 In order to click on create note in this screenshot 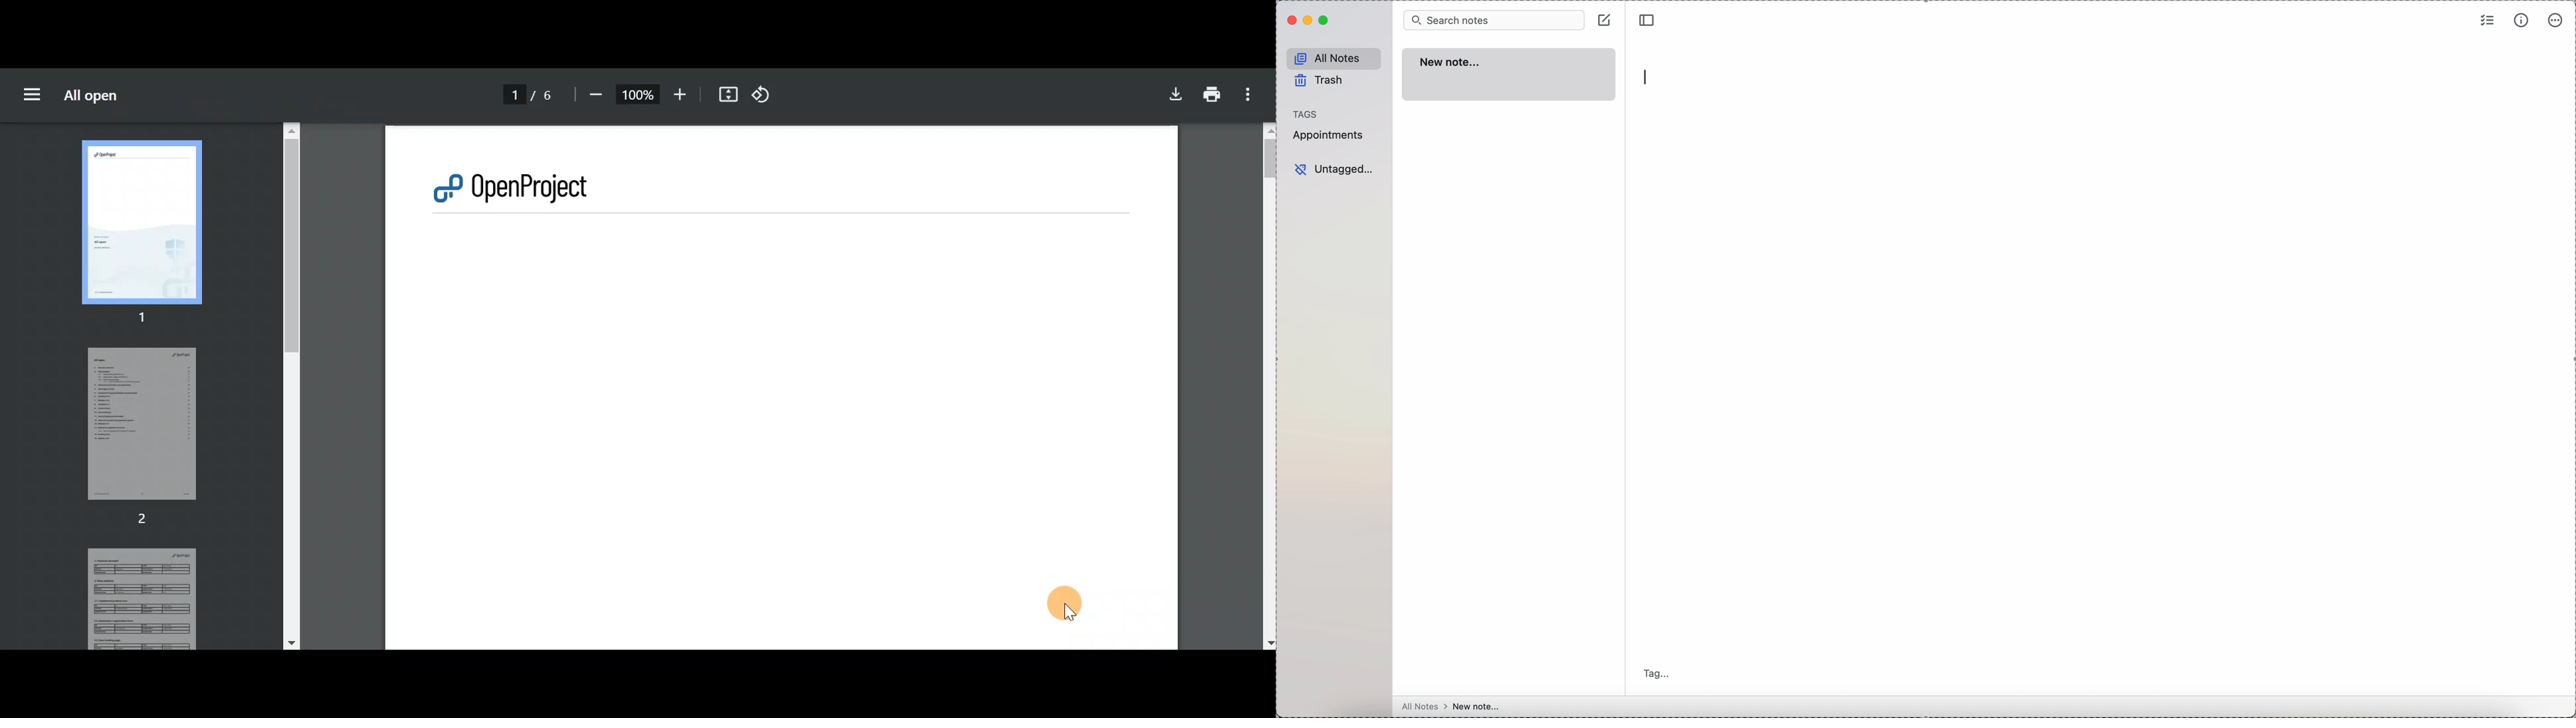, I will do `click(1606, 19)`.